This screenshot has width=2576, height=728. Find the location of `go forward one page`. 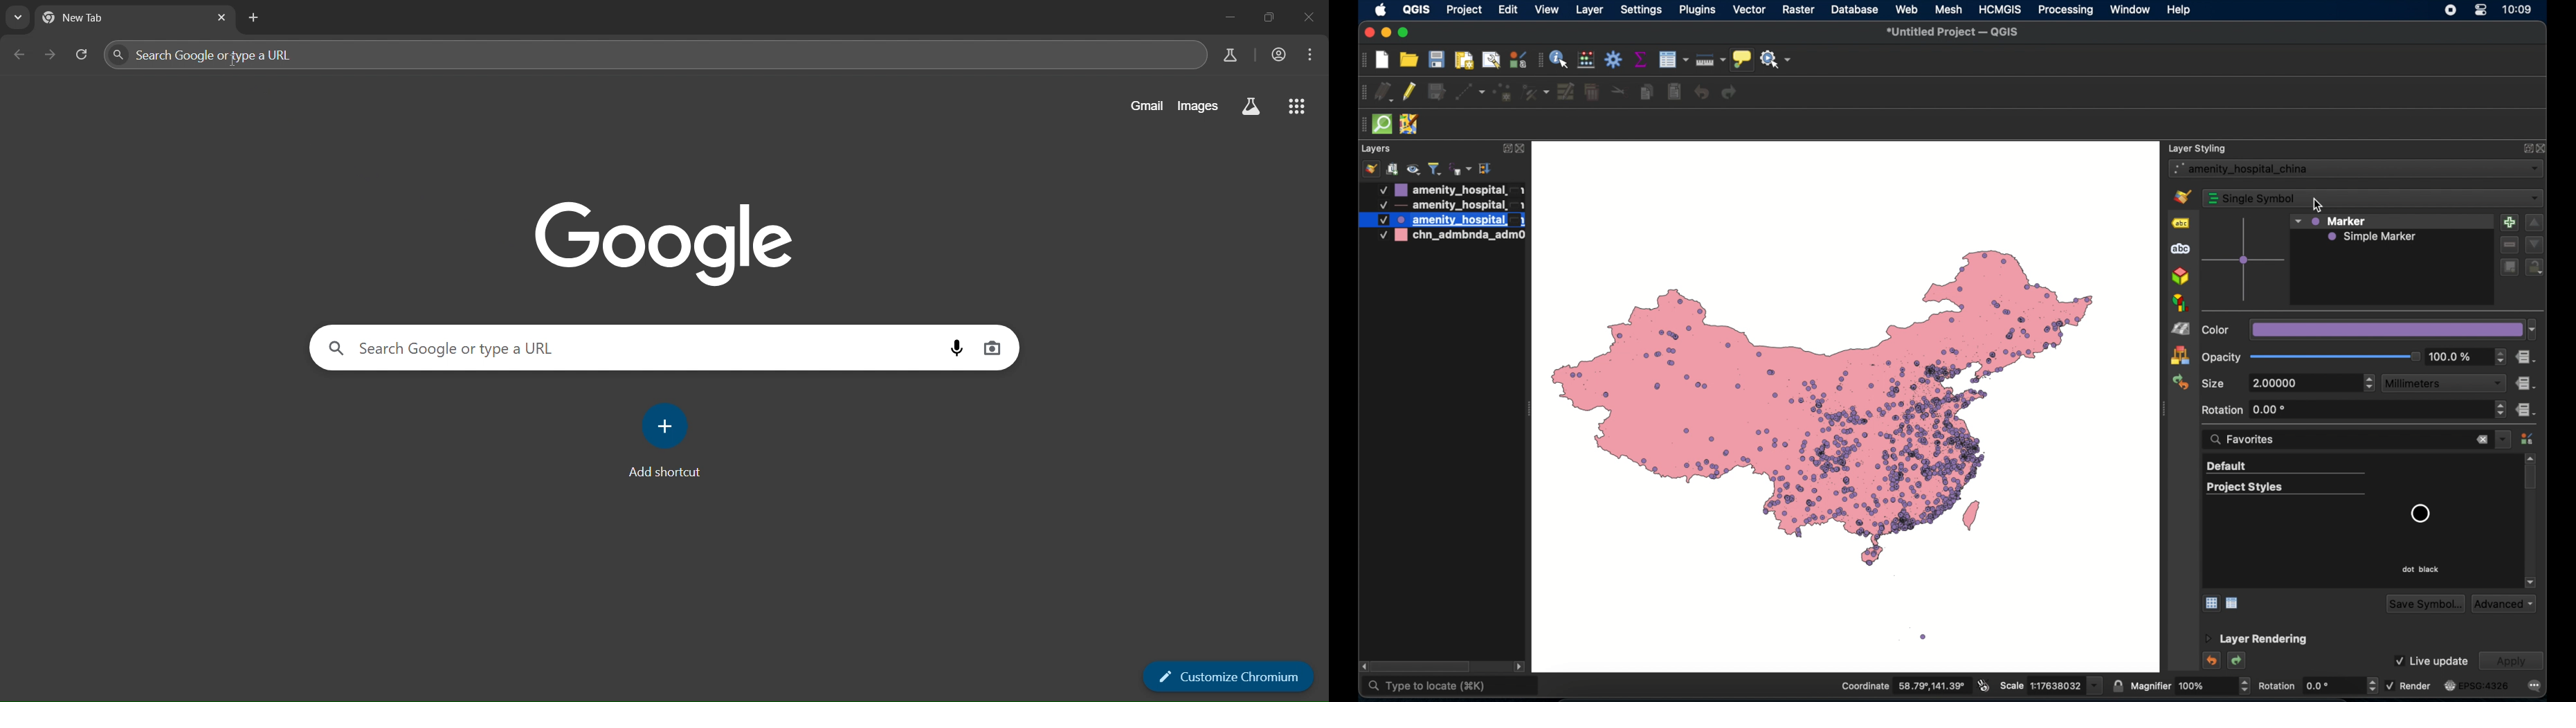

go forward one page is located at coordinates (48, 55).